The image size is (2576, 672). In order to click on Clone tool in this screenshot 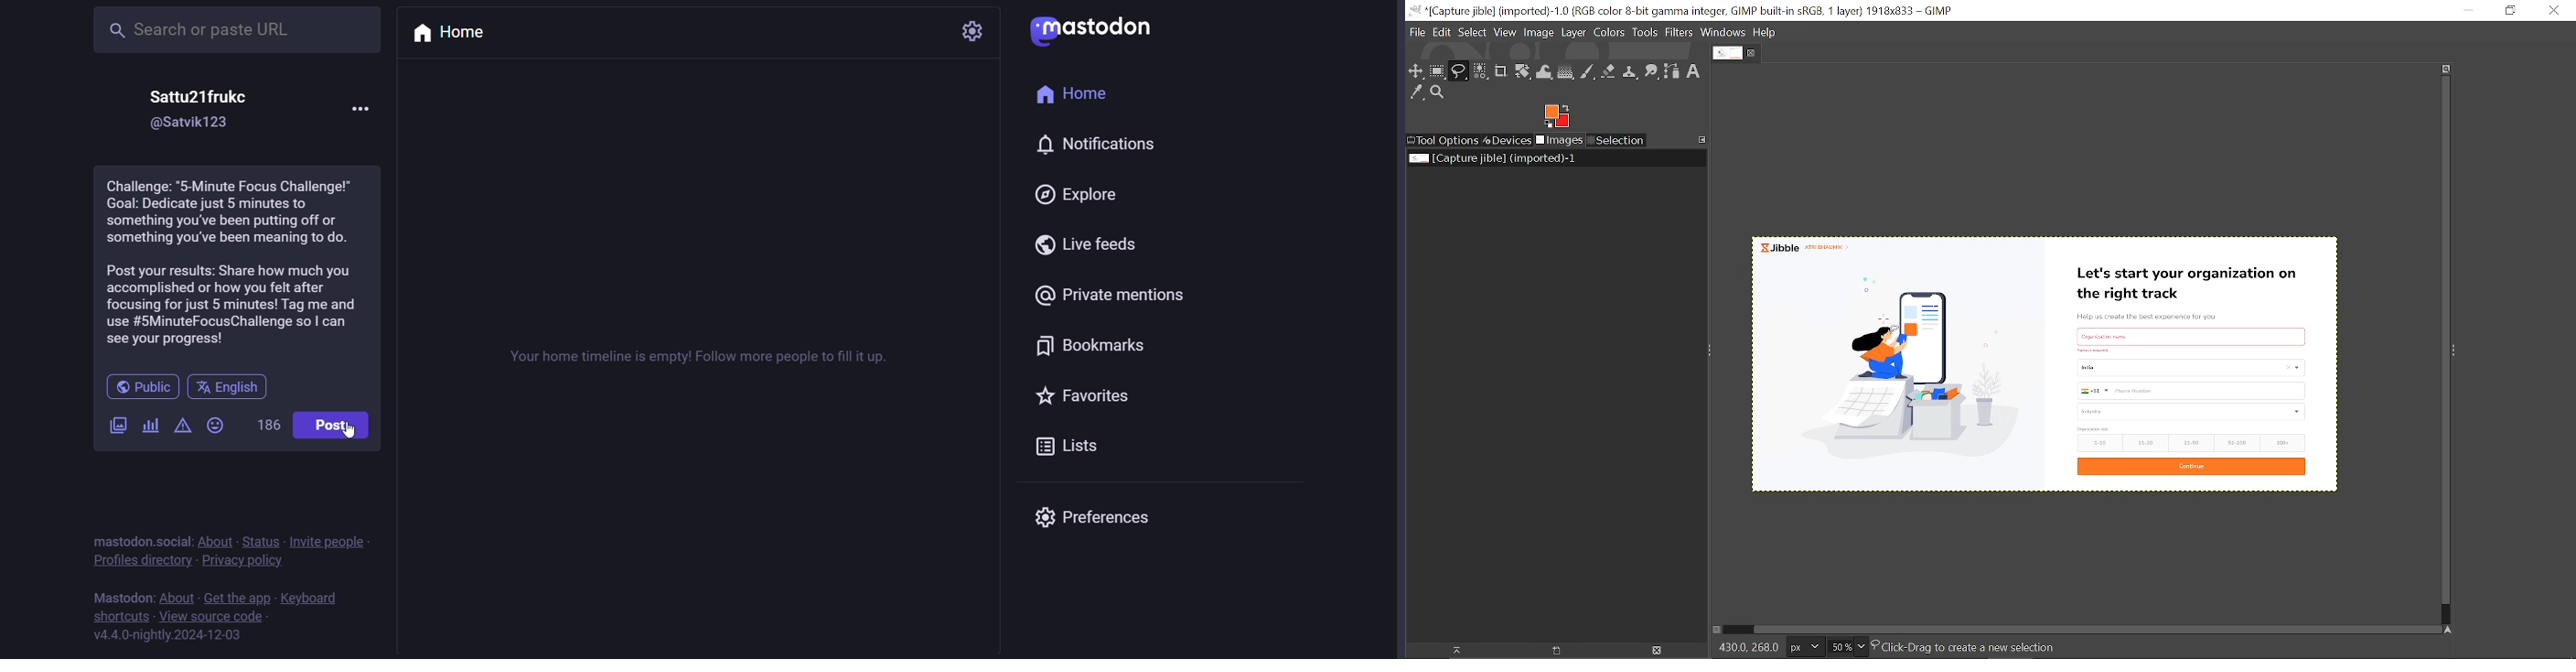, I will do `click(1629, 73)`.